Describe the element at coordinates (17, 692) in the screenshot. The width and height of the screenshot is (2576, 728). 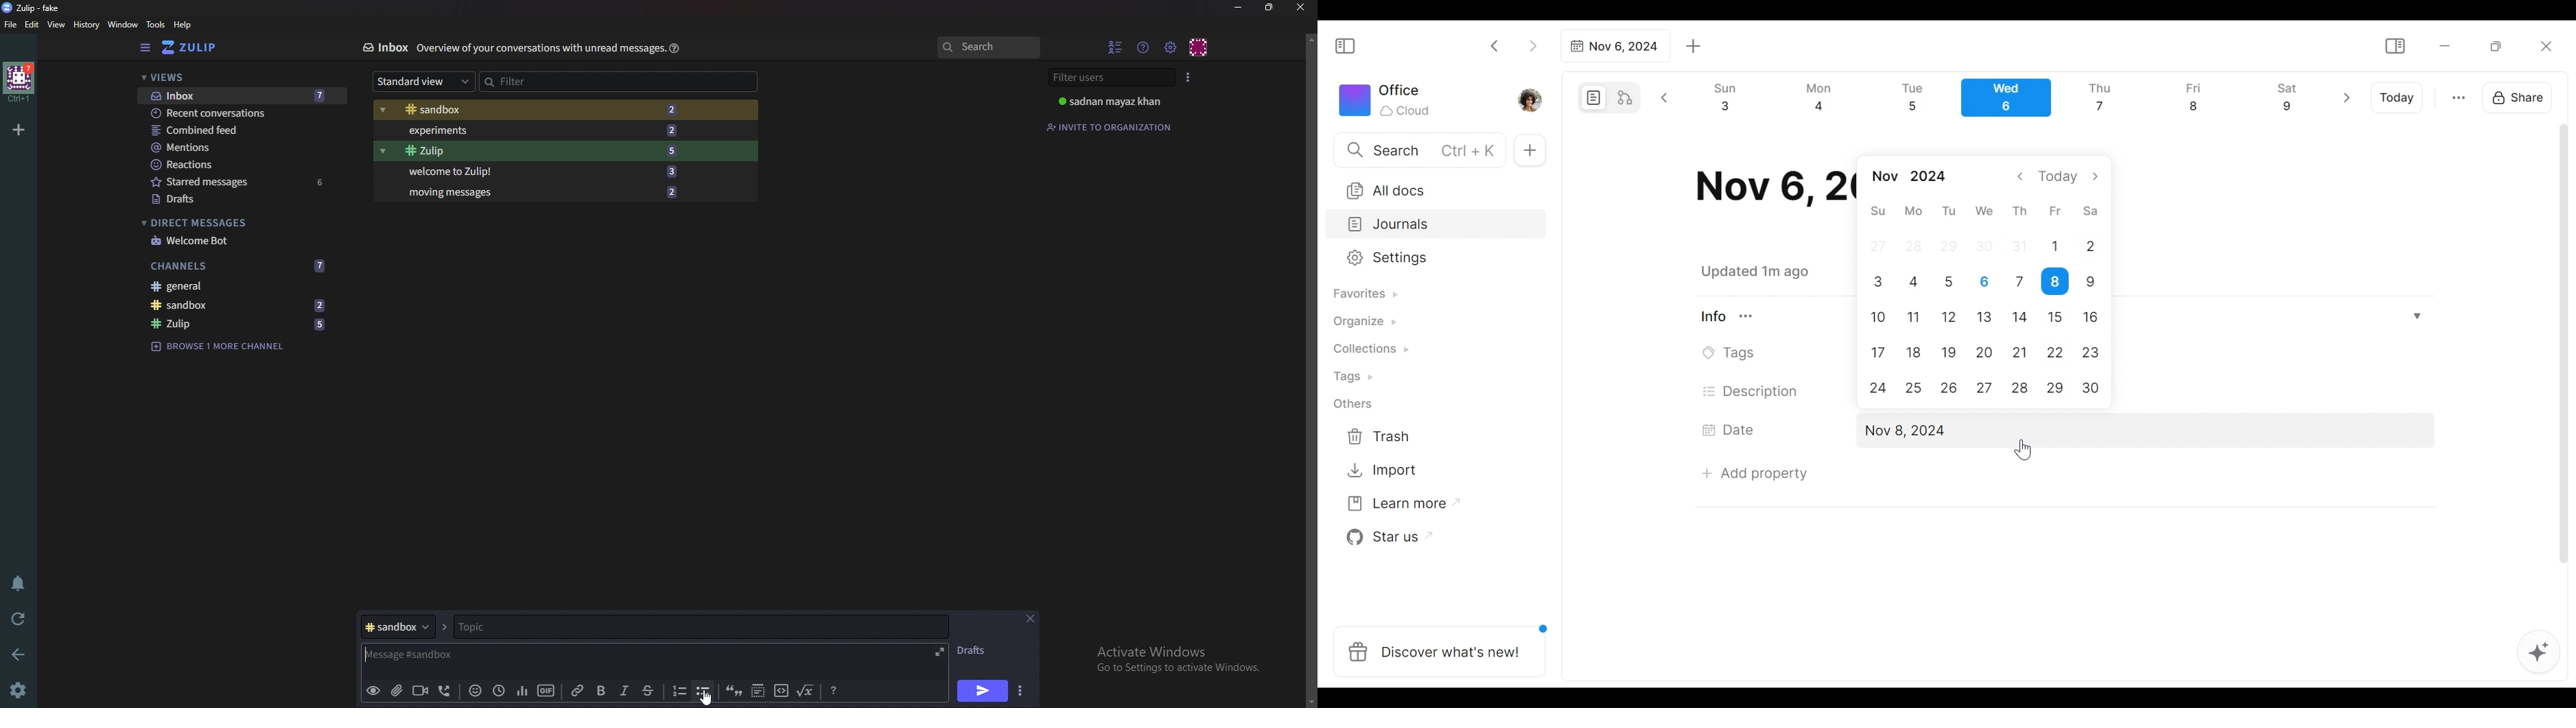
I see `Settings` at that location.